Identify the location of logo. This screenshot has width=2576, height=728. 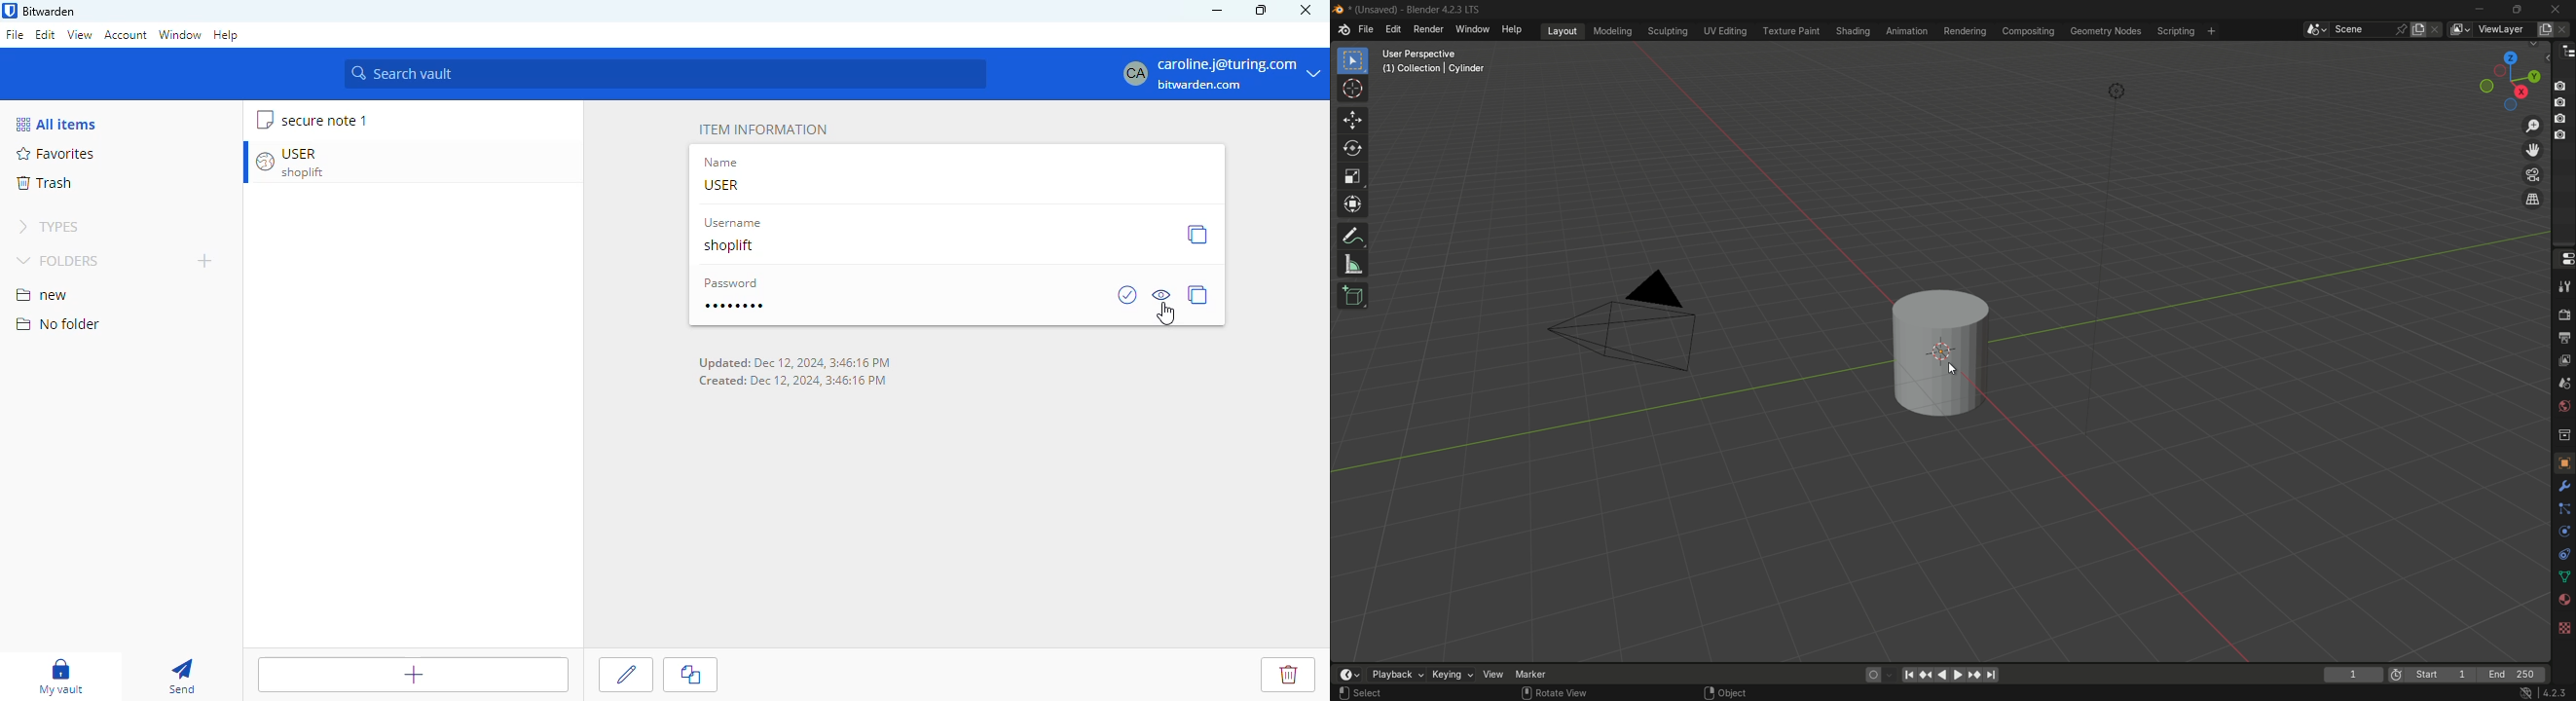
(10, 11).